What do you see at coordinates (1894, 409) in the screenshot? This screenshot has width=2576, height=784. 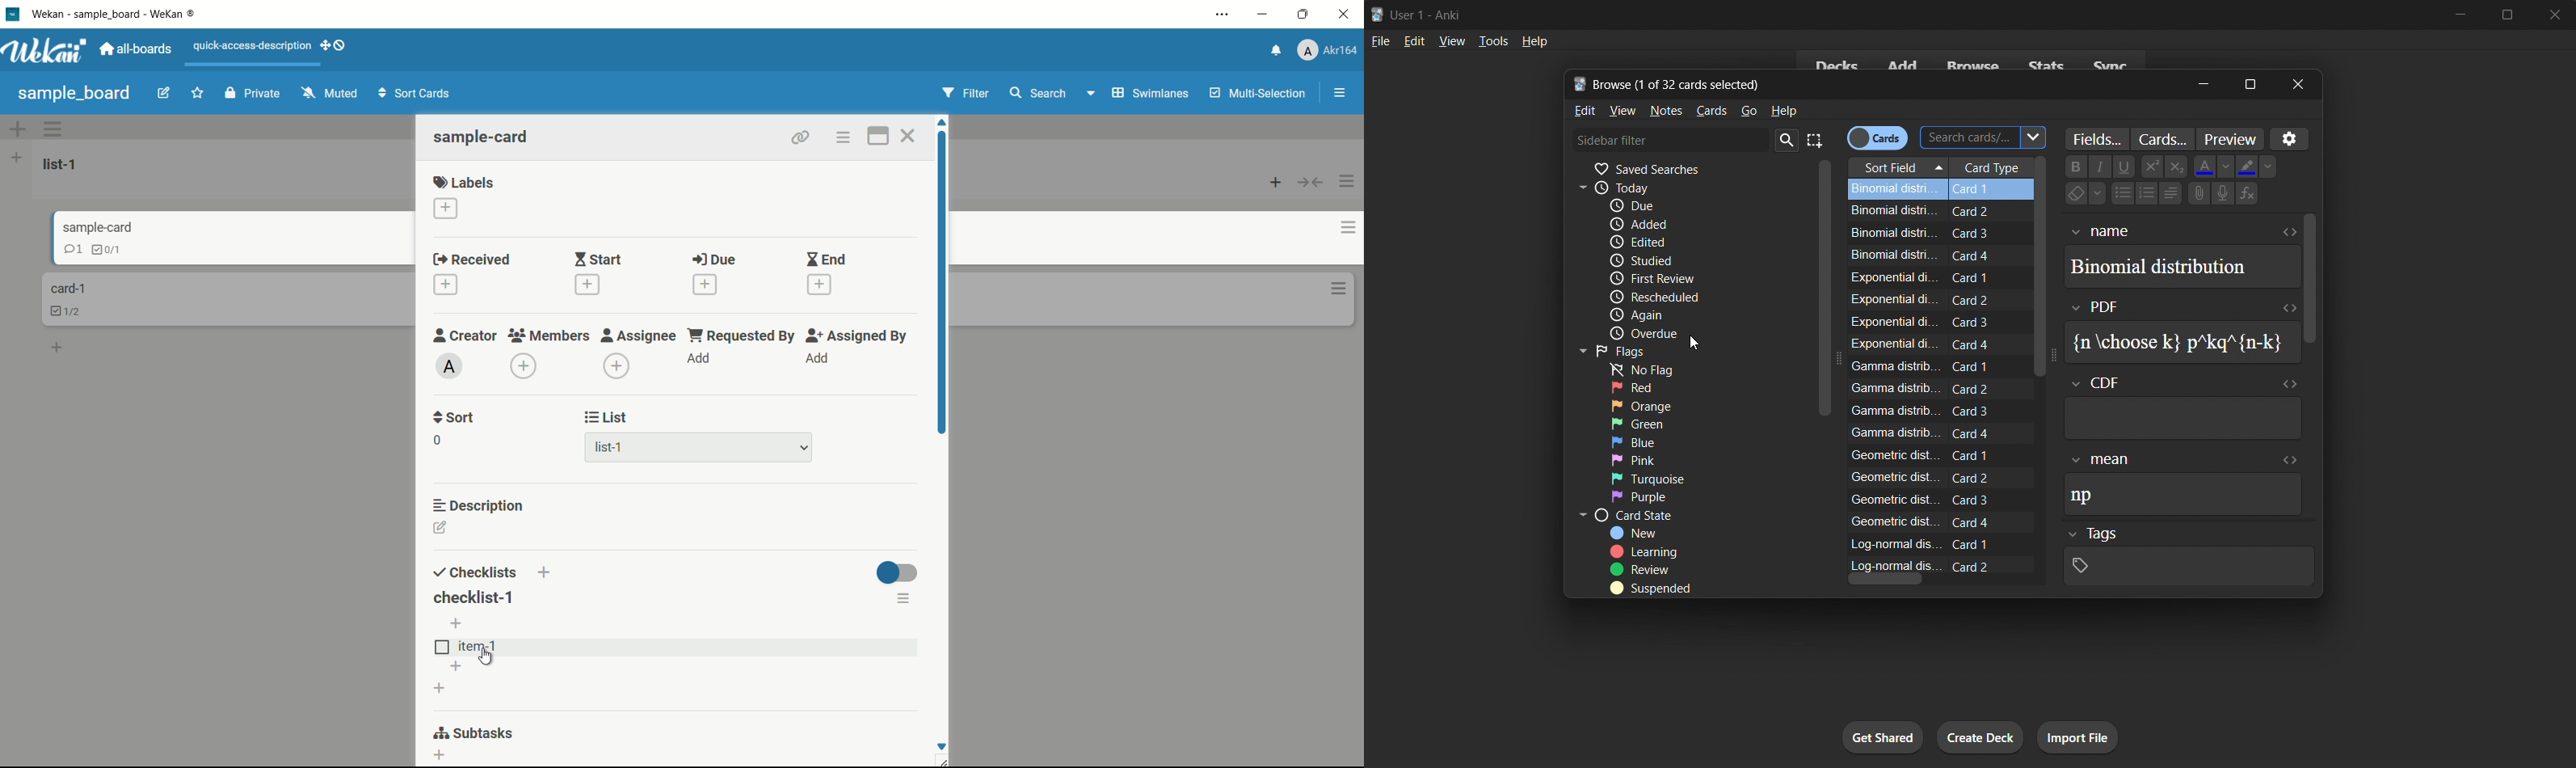 I see `Gamma distrib.` at bounding box center [1894, 409].